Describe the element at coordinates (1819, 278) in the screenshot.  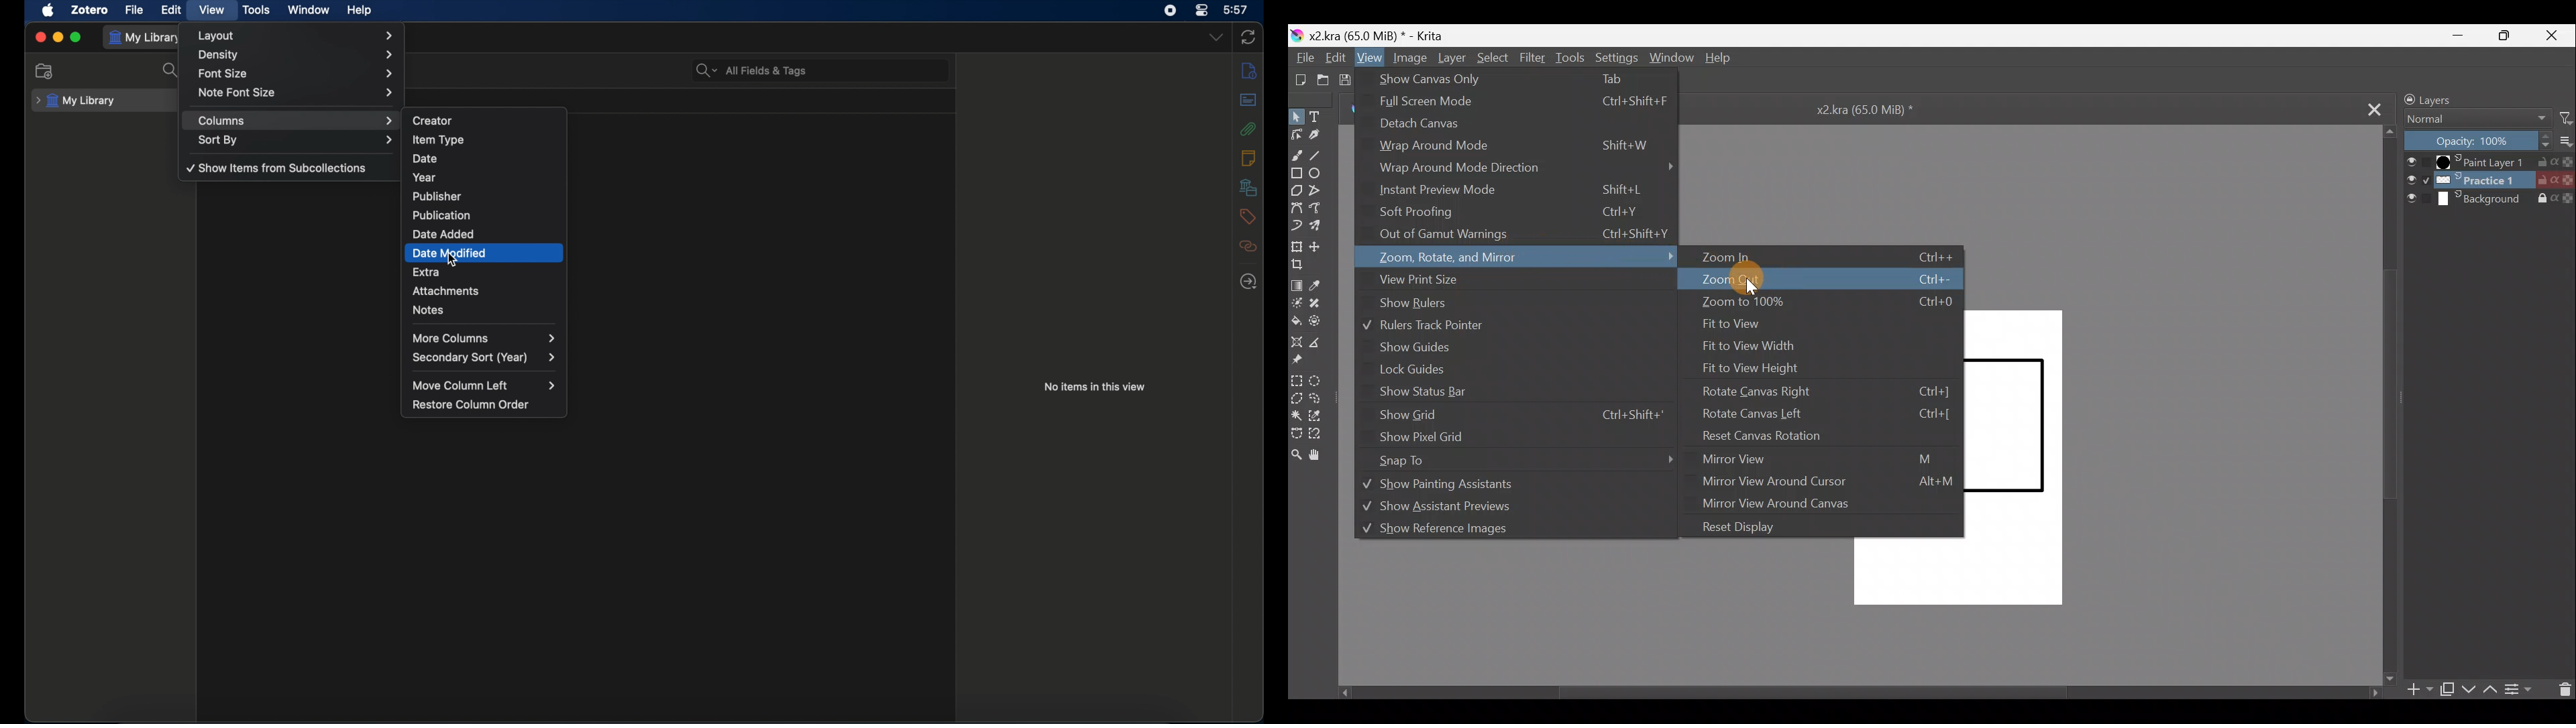
I see `Click zoom out` at that location.